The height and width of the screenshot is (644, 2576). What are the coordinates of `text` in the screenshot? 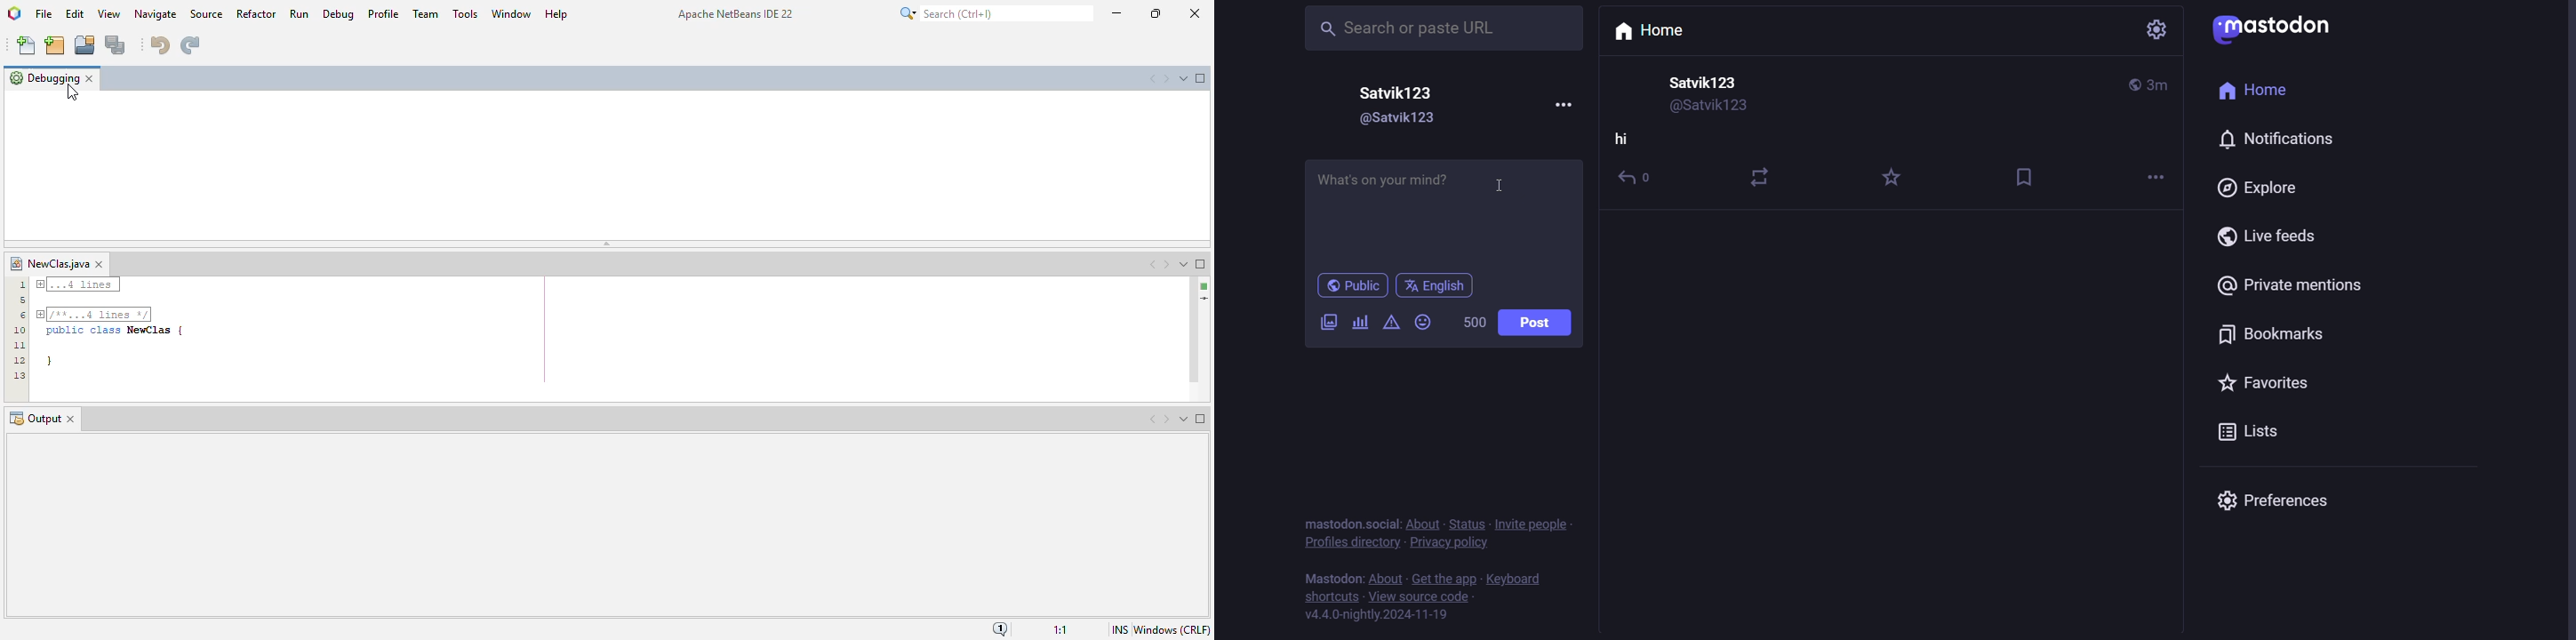 It's located at (1332, 580).